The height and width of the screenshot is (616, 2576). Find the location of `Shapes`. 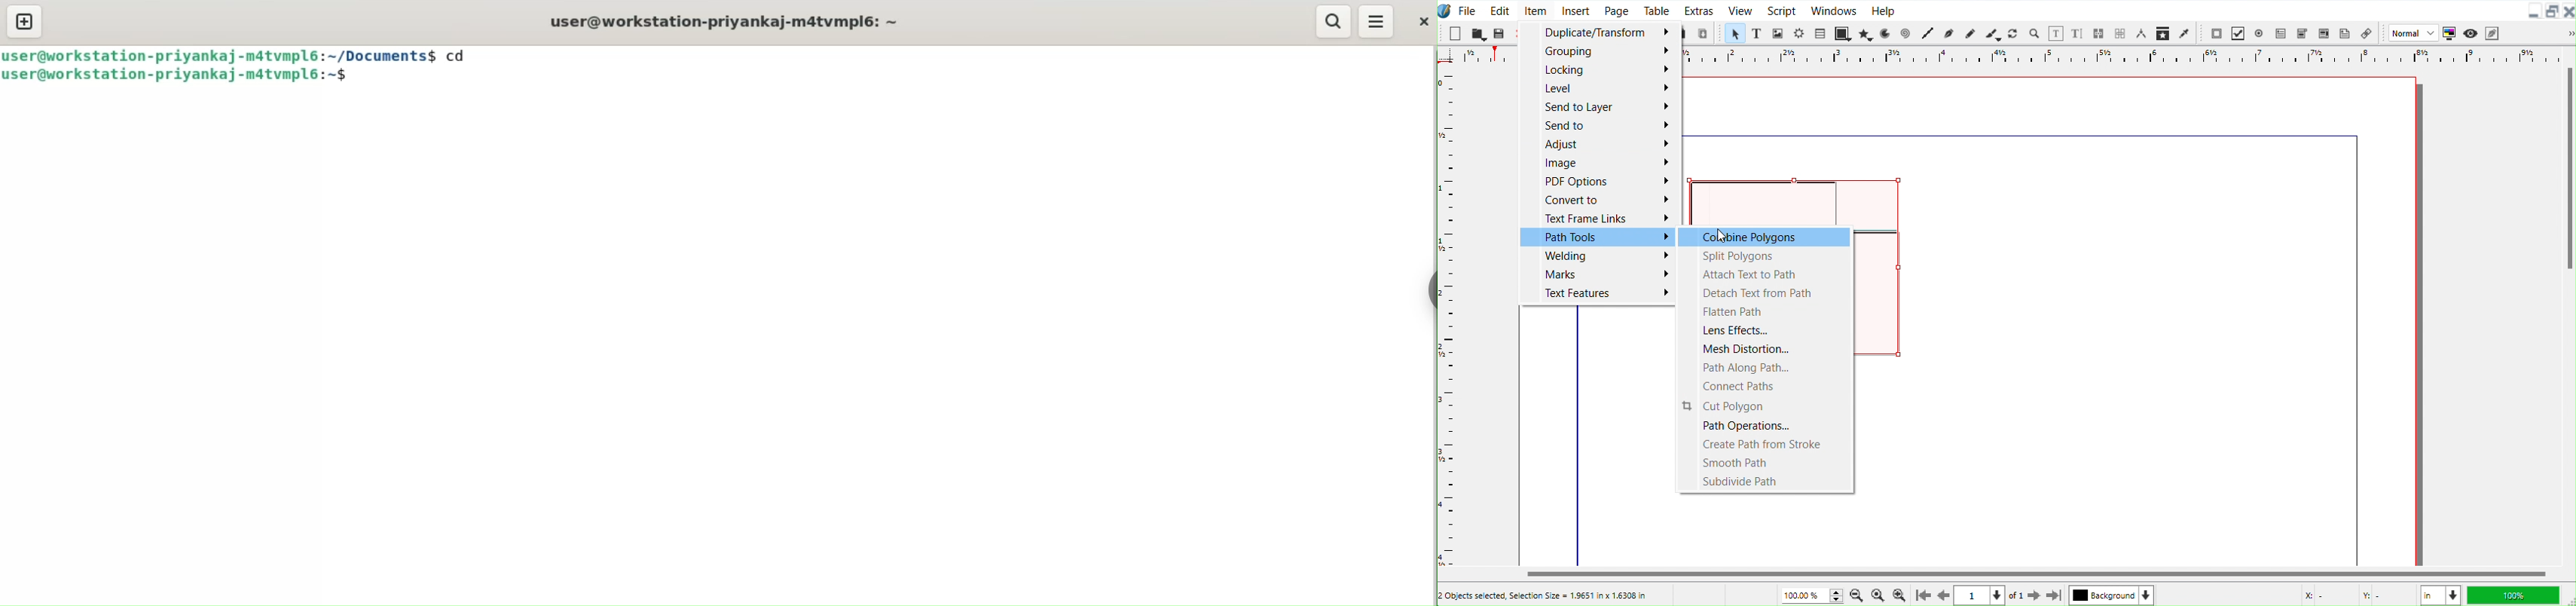

Shapes is located at coordinates (1800, 199).